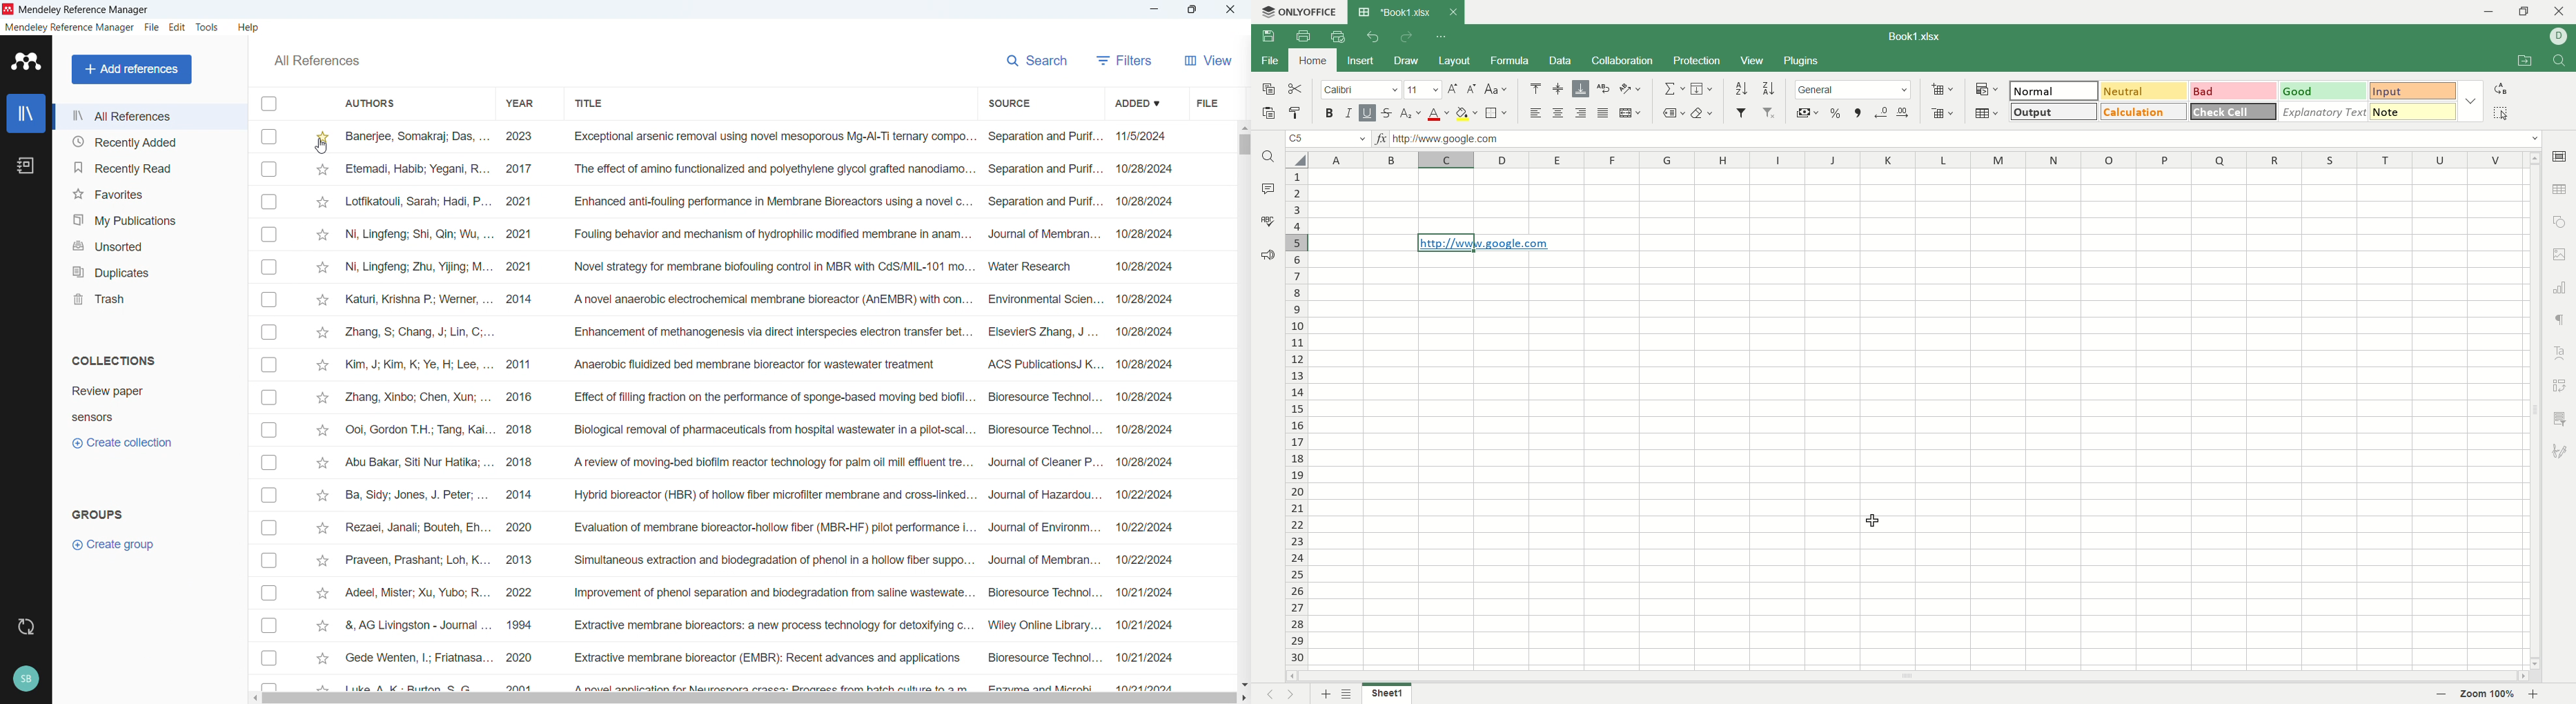 This screenshot has height=728, width=2576. Describe the element at coordinates (1854, 89) in the screenshot. I see `general` at that location.